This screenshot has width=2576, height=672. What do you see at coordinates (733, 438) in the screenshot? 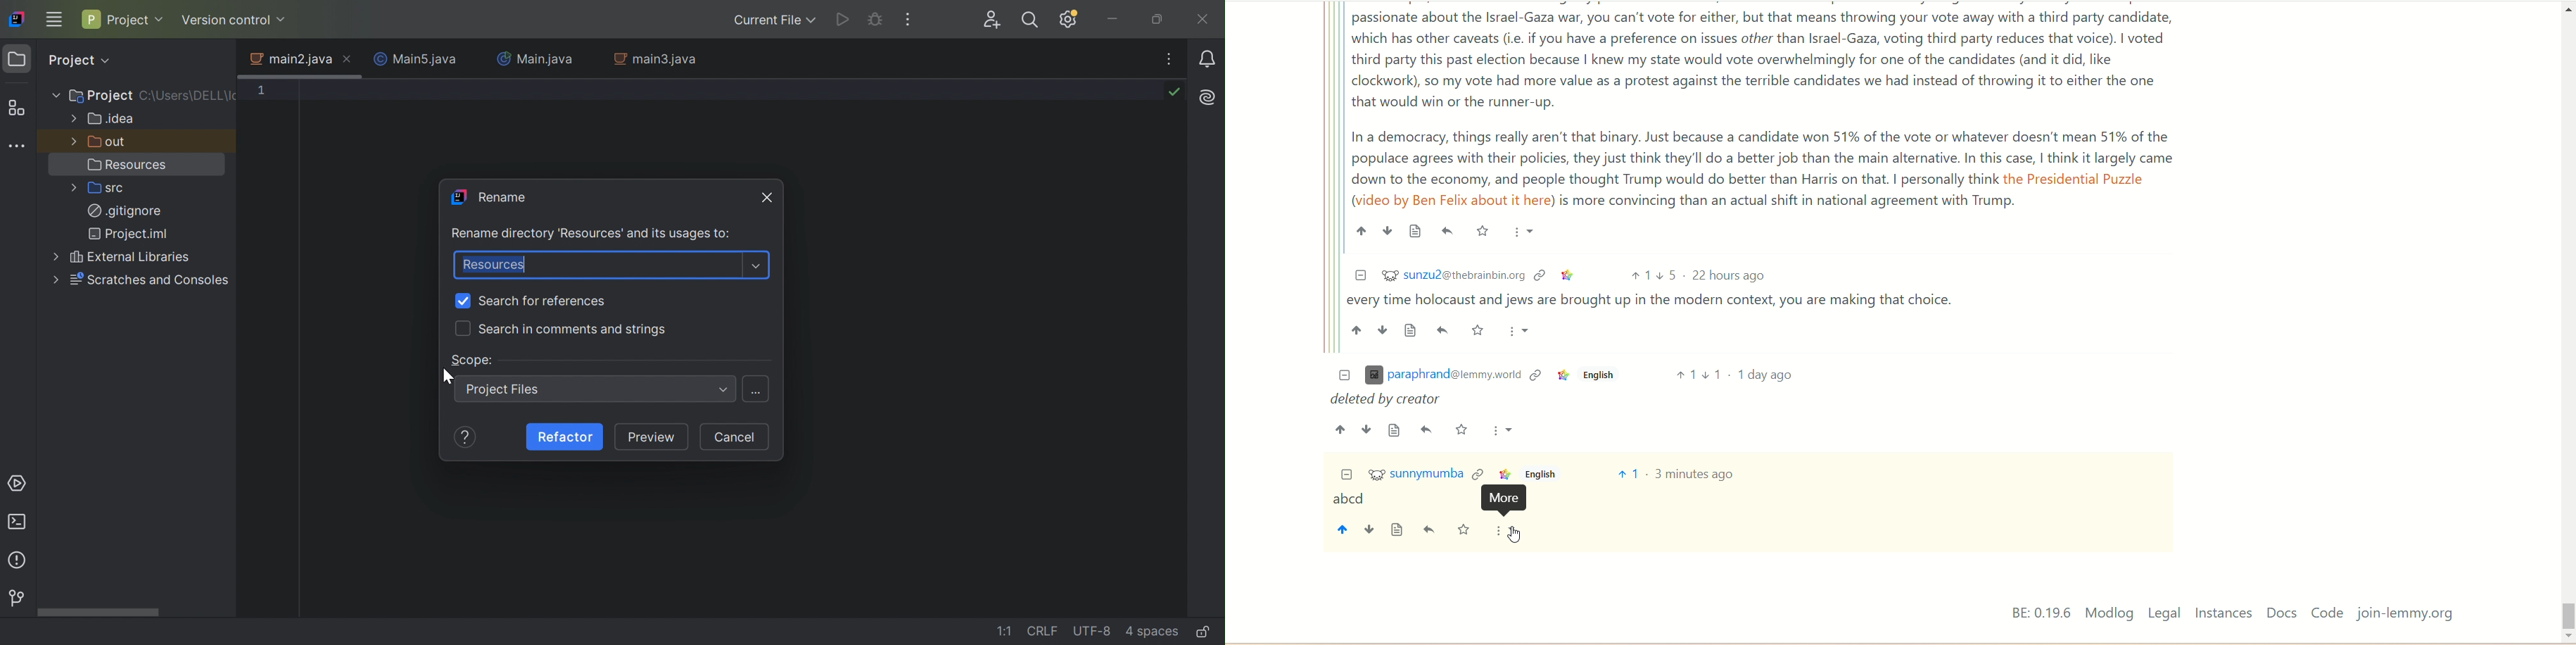
I see `Cancel` at bounding box center [733, 438].